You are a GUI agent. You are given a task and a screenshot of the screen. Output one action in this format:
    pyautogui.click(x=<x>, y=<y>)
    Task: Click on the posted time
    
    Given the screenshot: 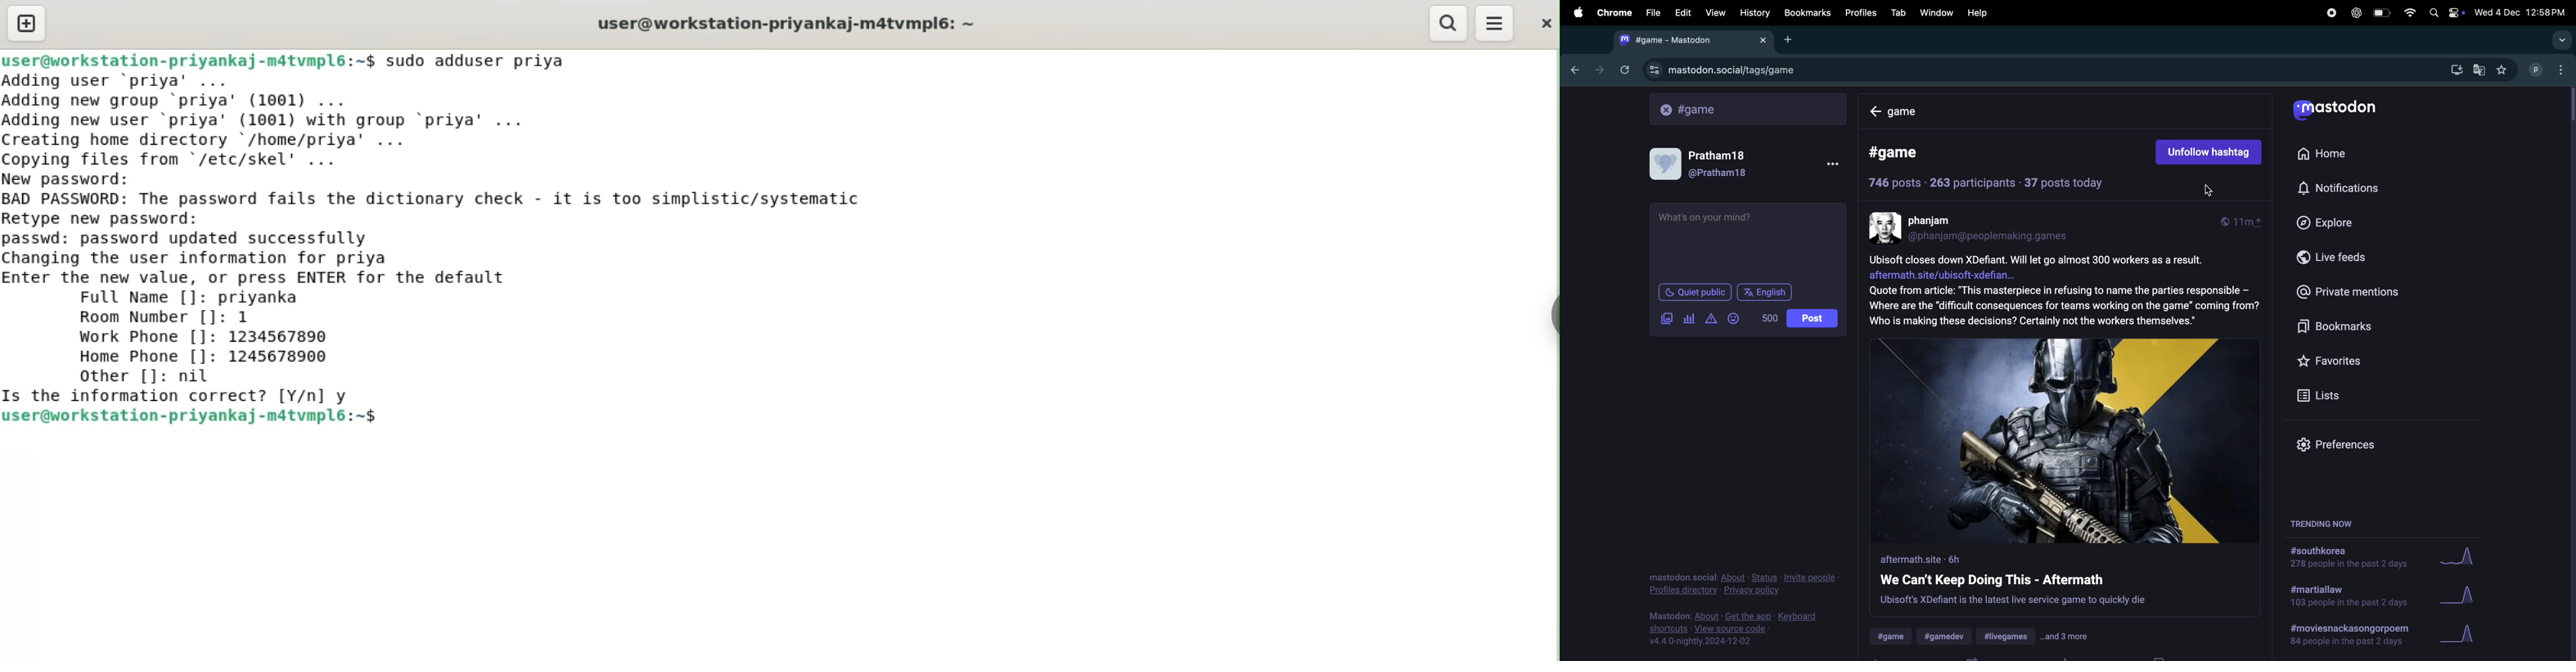 What is the action you would take?
    pyautogui.click(x=2245, y=222)
    